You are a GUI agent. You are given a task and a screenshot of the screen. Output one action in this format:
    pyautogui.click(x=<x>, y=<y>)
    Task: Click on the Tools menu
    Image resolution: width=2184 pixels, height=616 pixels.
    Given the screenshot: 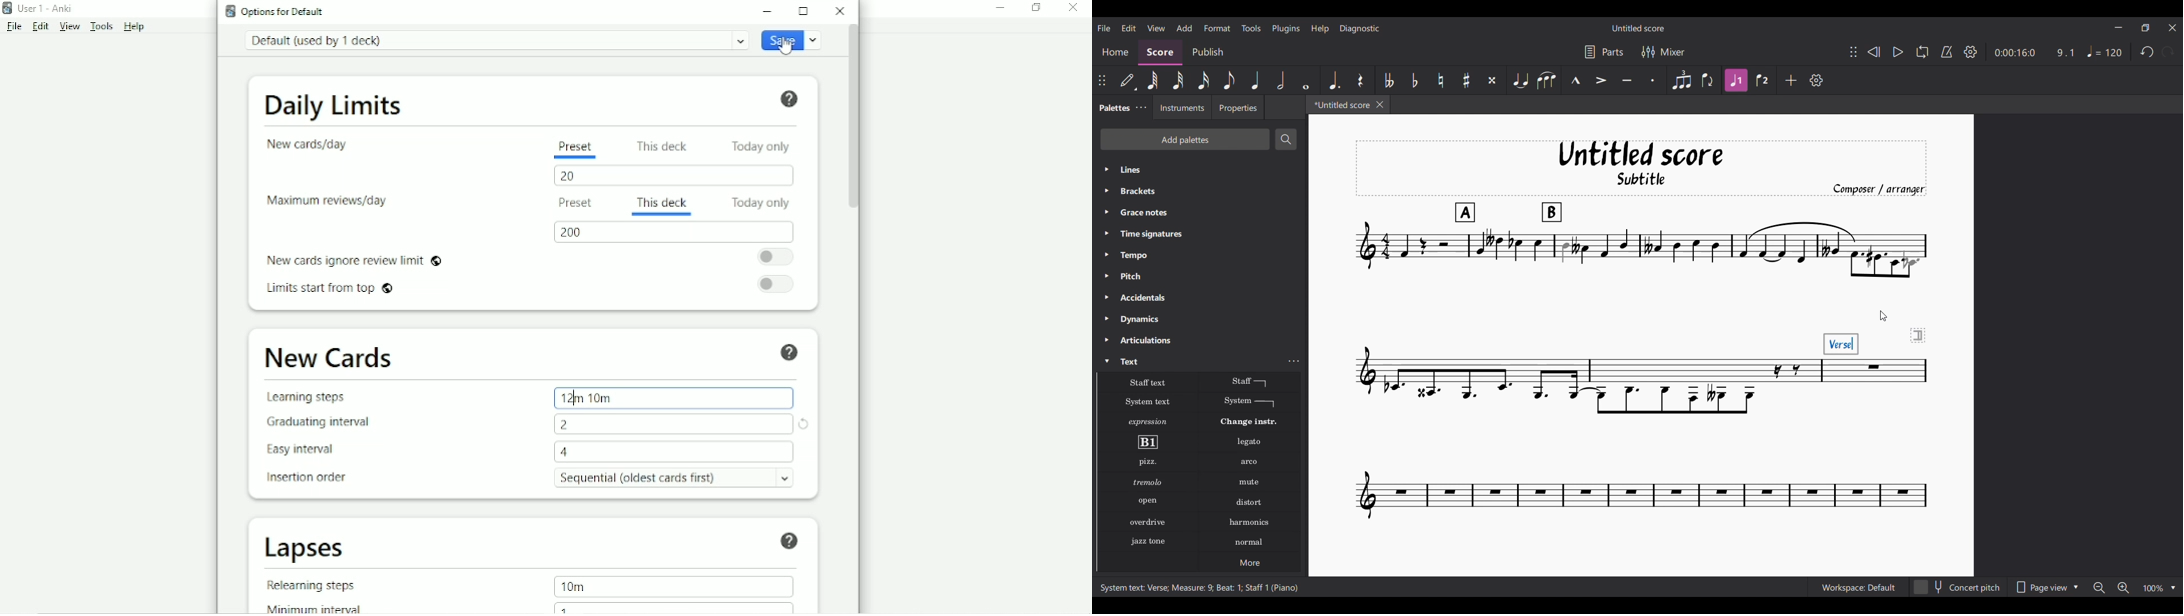 What is the action you would take?
    pyautogui.click(x=1251, y=28)
    